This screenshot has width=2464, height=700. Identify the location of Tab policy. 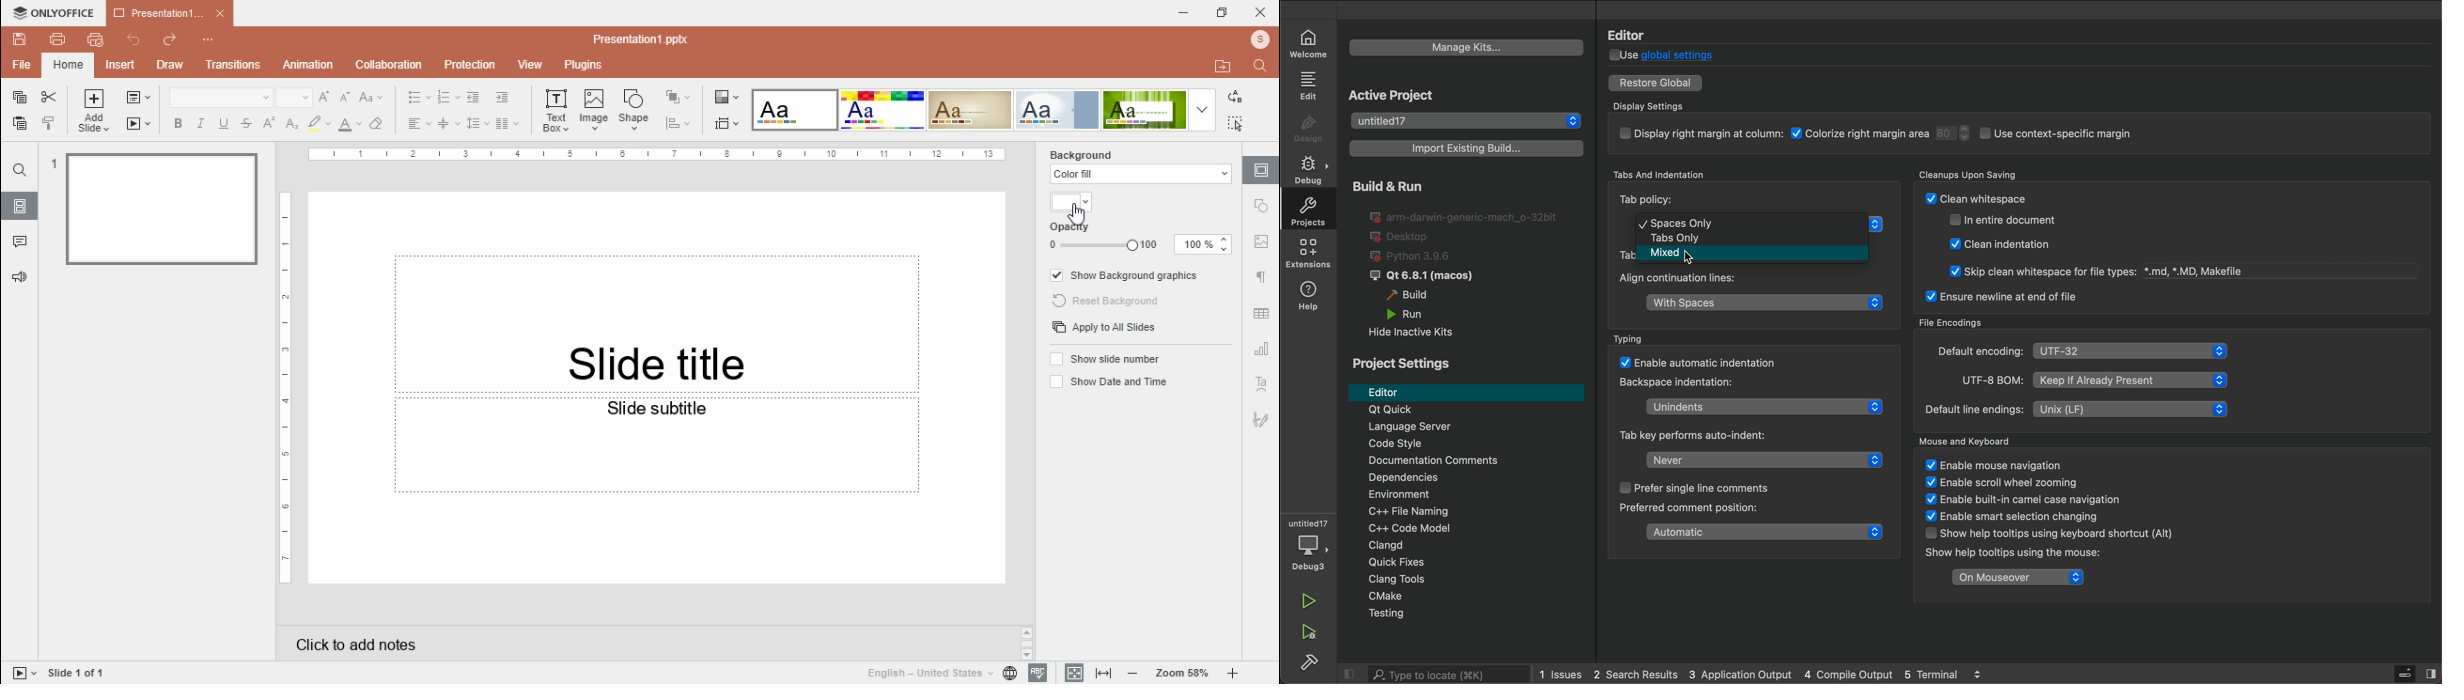
(1679, 202).